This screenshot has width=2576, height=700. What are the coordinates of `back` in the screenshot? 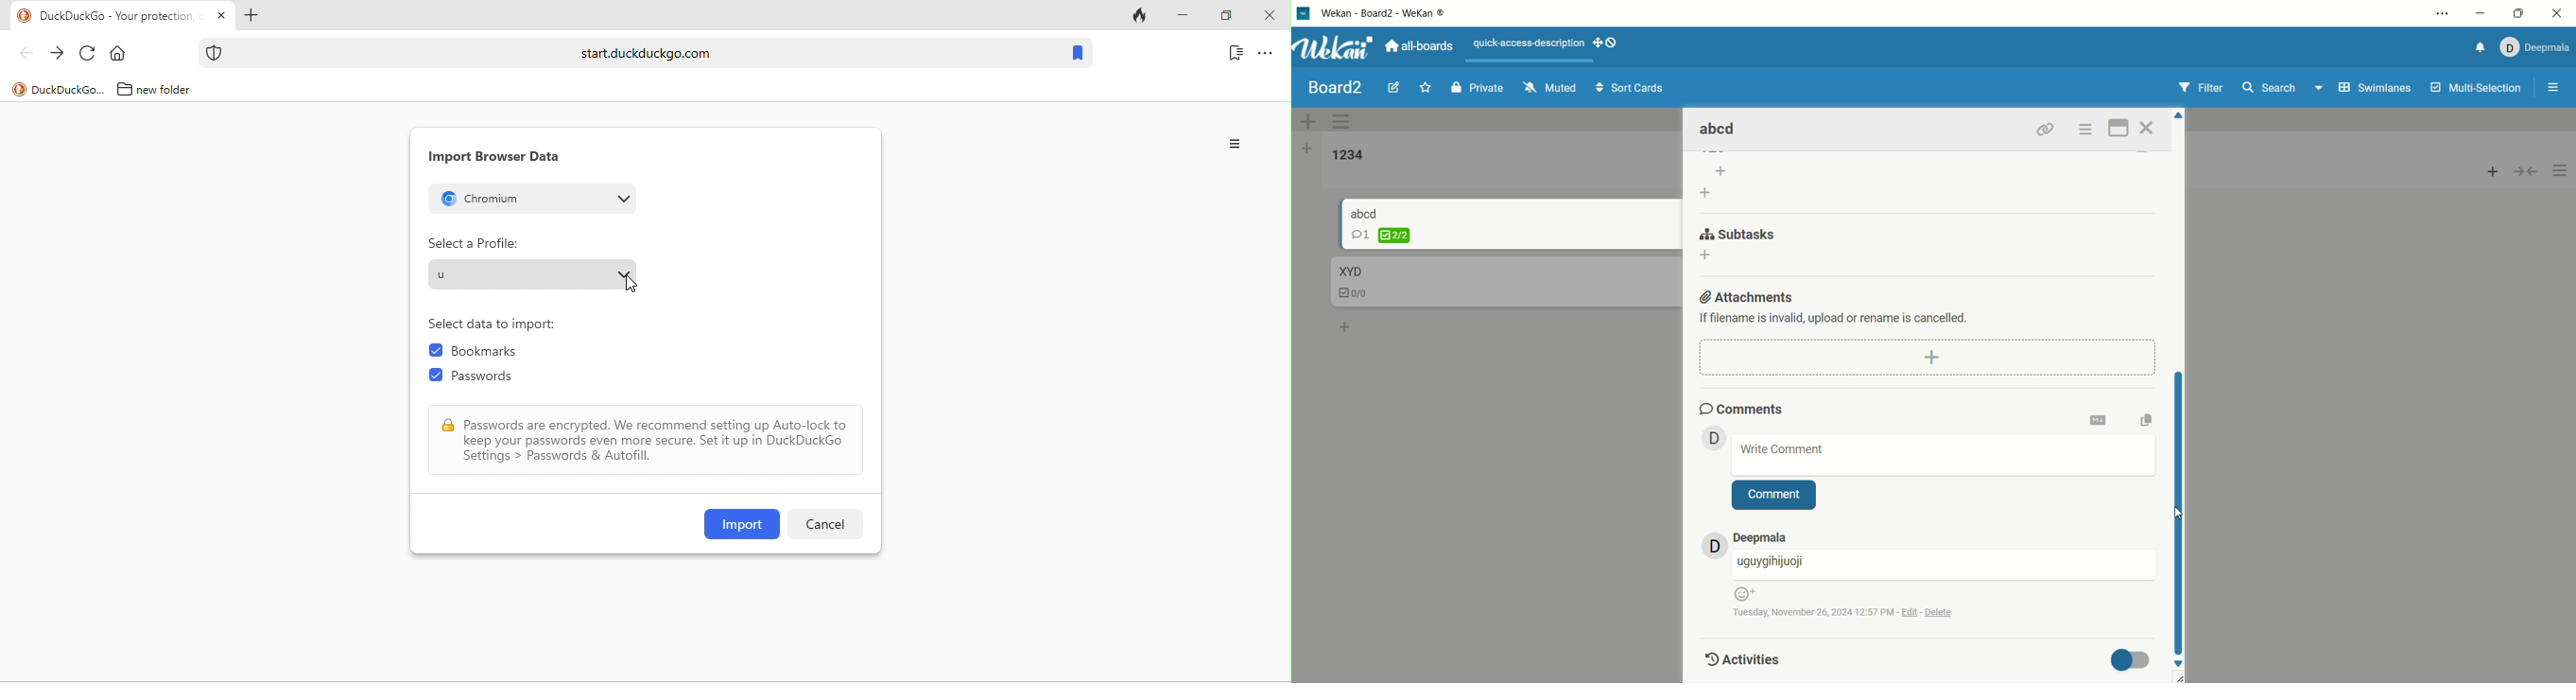 It's located at (26, 52).